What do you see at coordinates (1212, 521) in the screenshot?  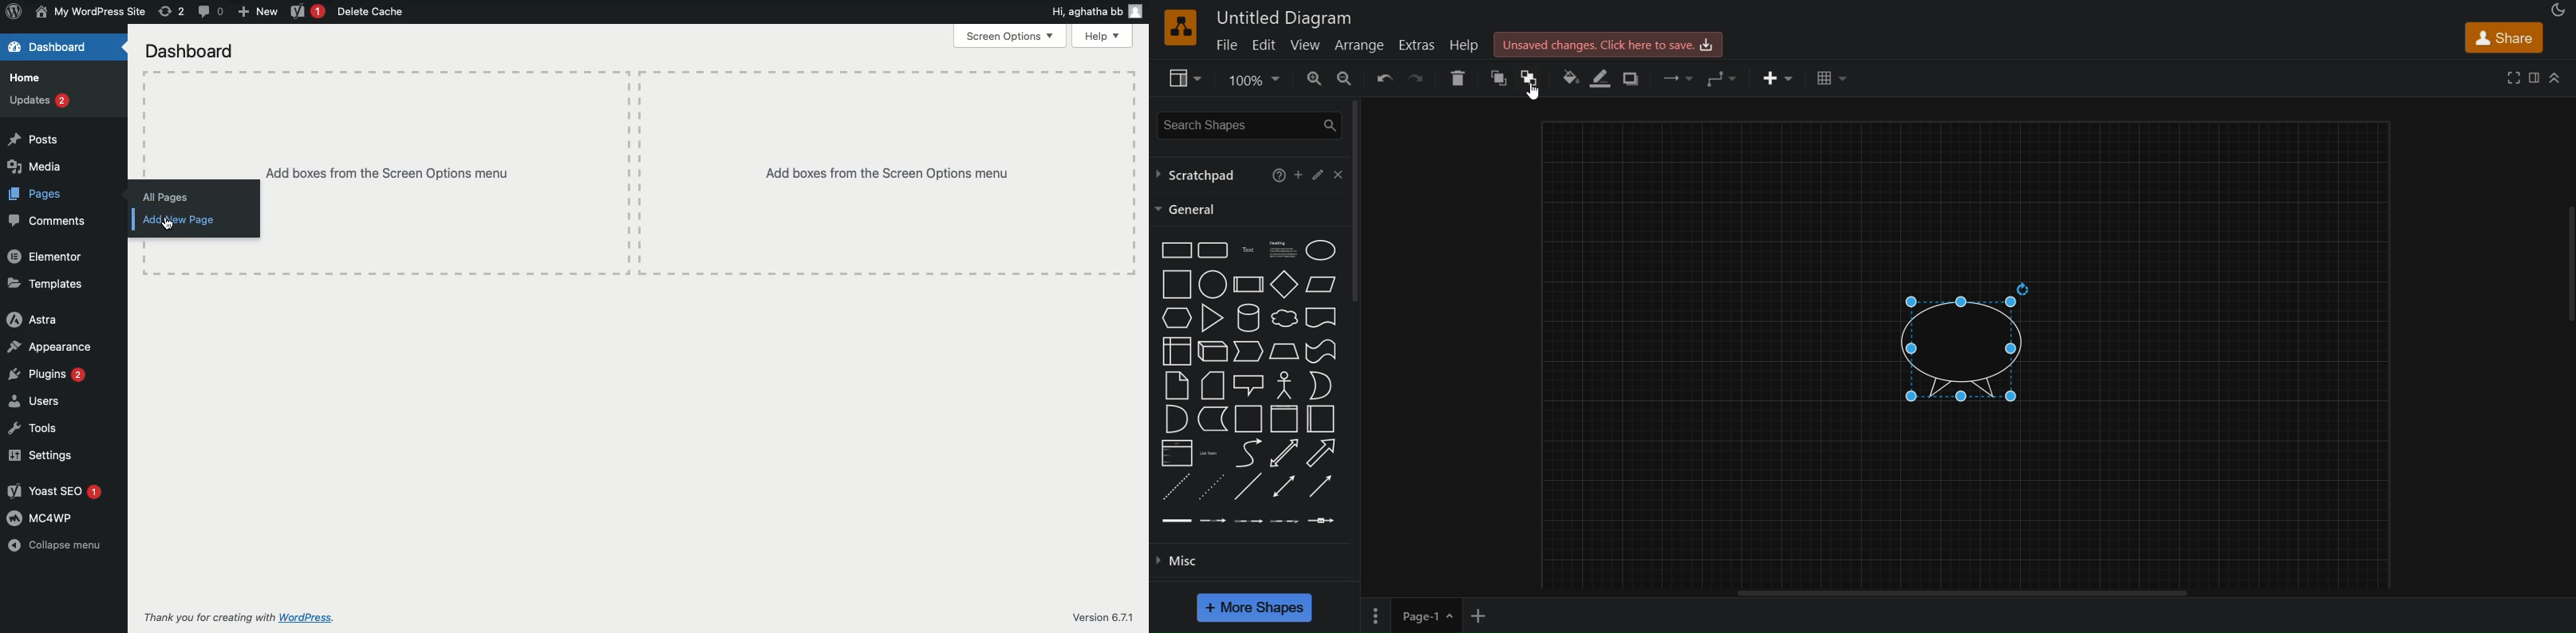 I see `connector with lable` at bounding box center [1212, 521].